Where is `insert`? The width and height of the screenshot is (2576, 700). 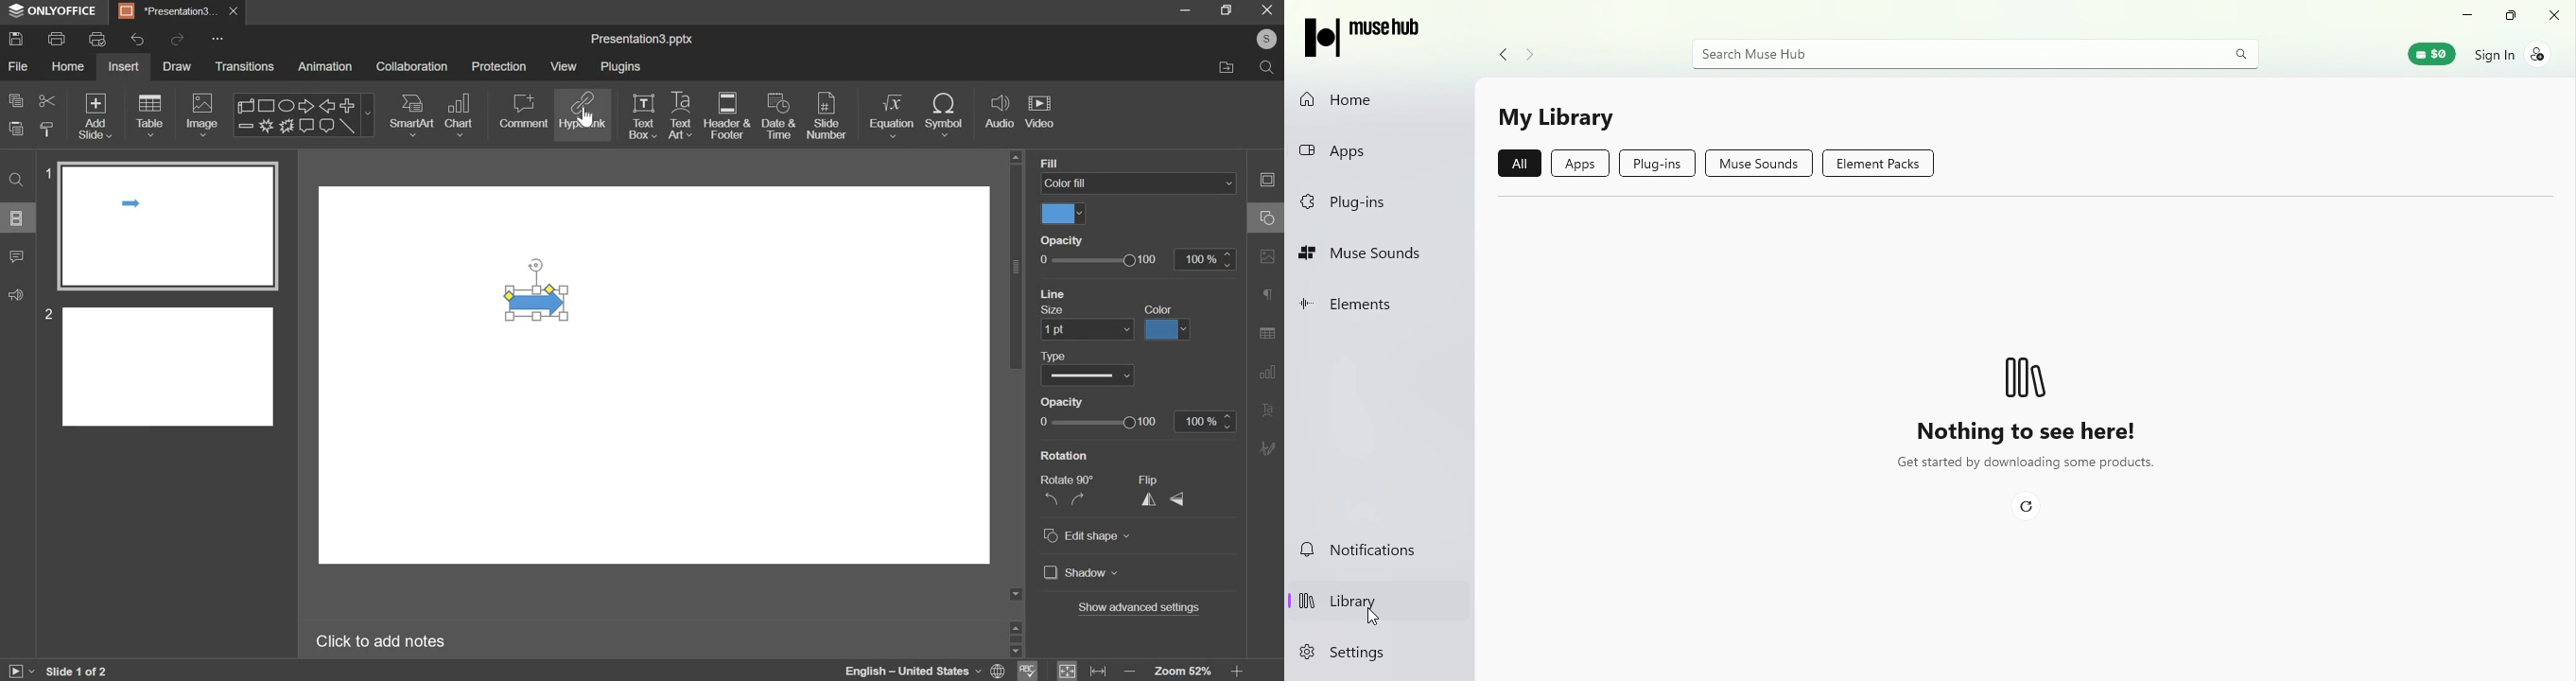 insert is located at coordinates (123, 66).